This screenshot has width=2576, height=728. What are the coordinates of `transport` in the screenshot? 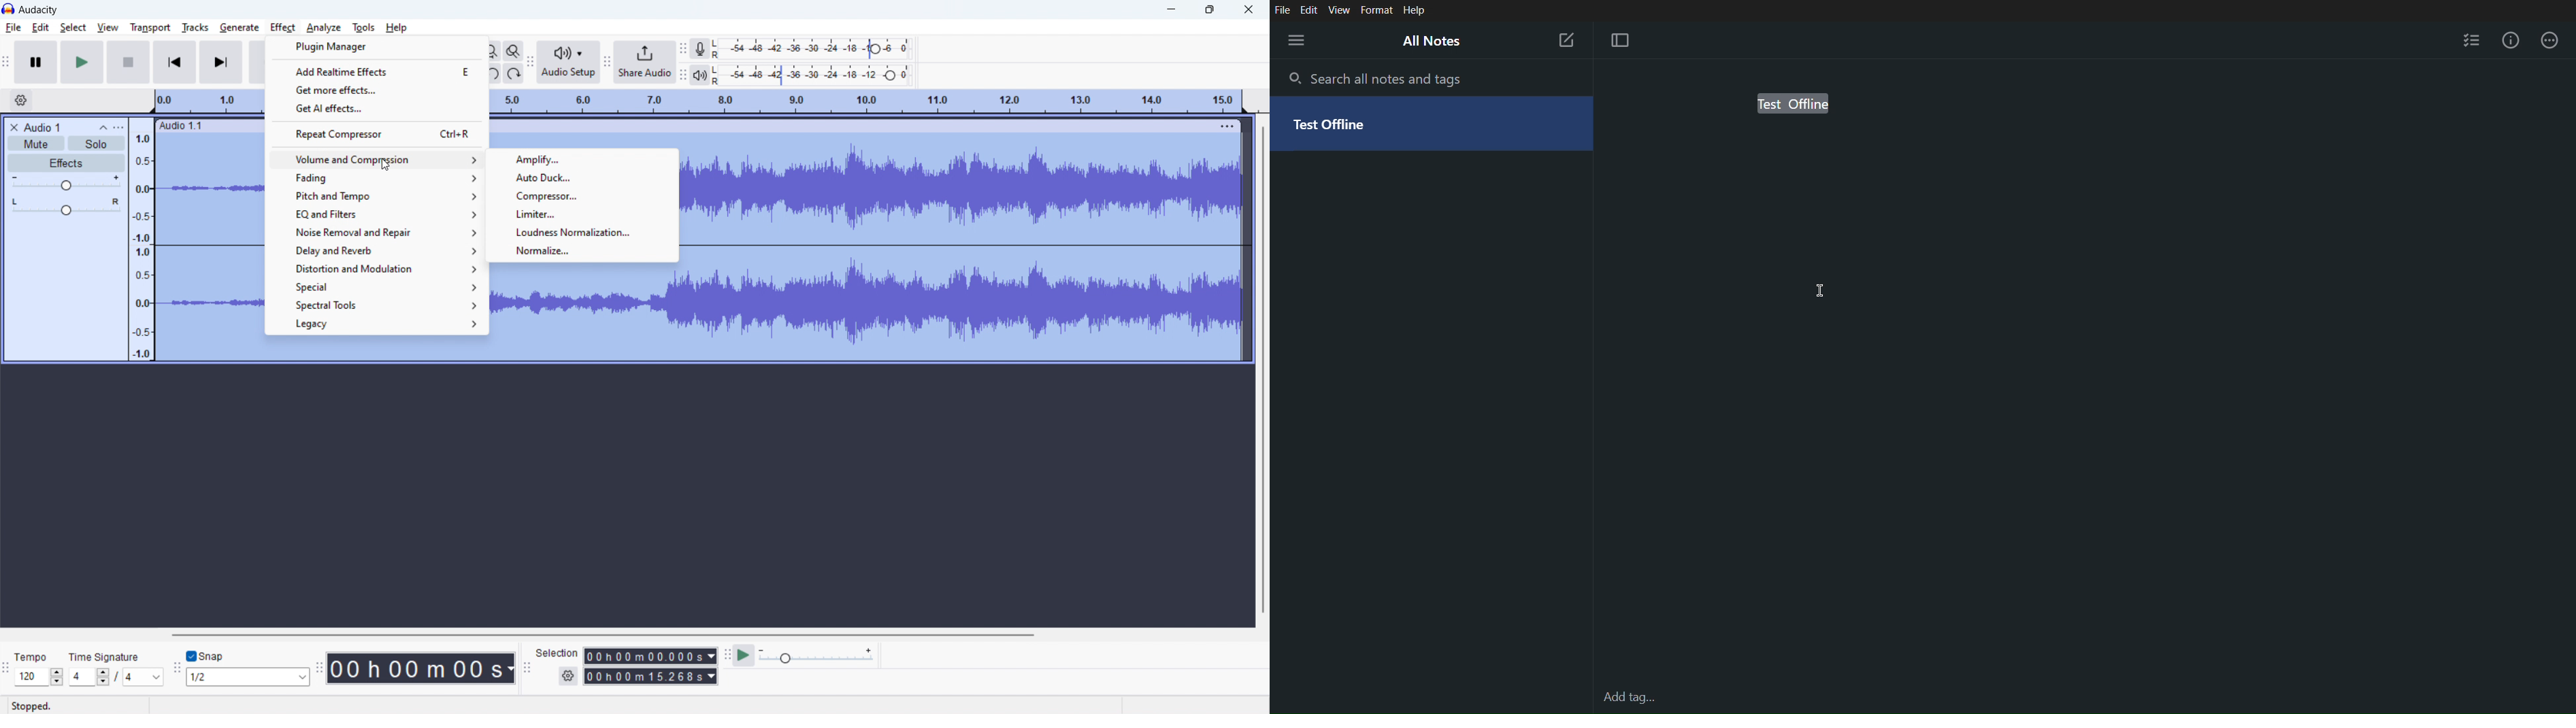 It's located at (150, 28).